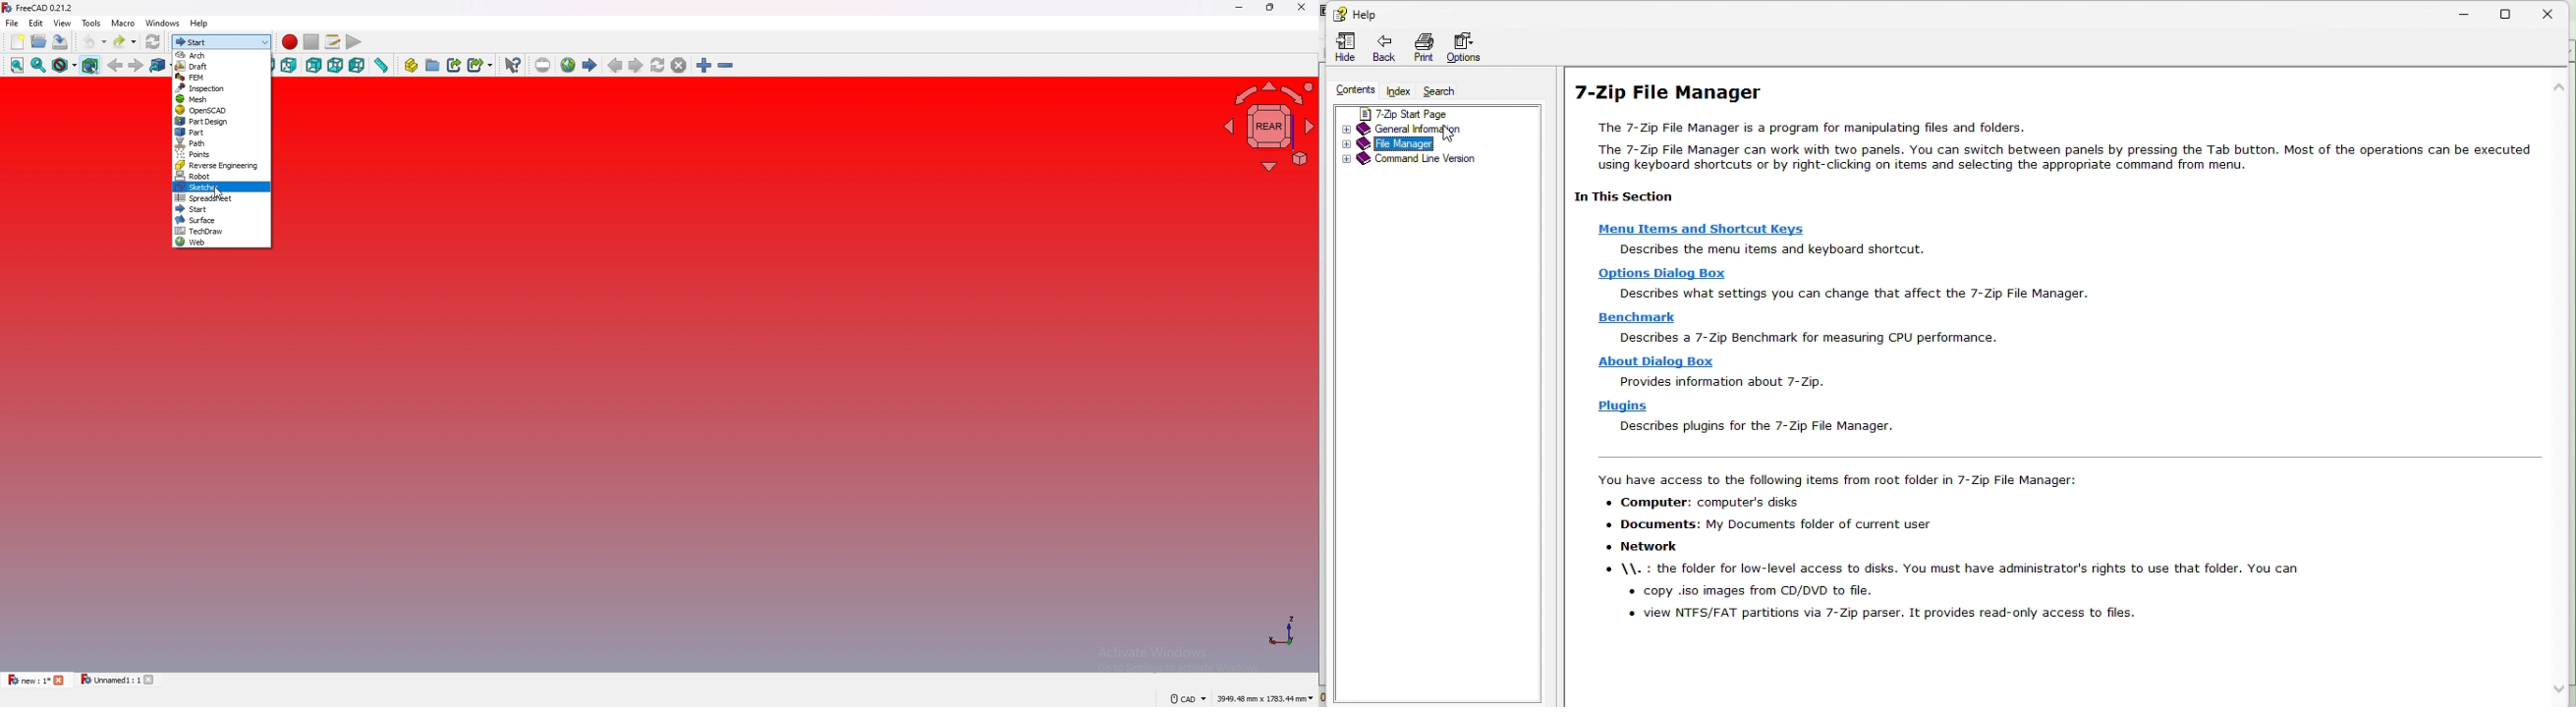  I want to click on describe options dialog box, so click(1858, 296).